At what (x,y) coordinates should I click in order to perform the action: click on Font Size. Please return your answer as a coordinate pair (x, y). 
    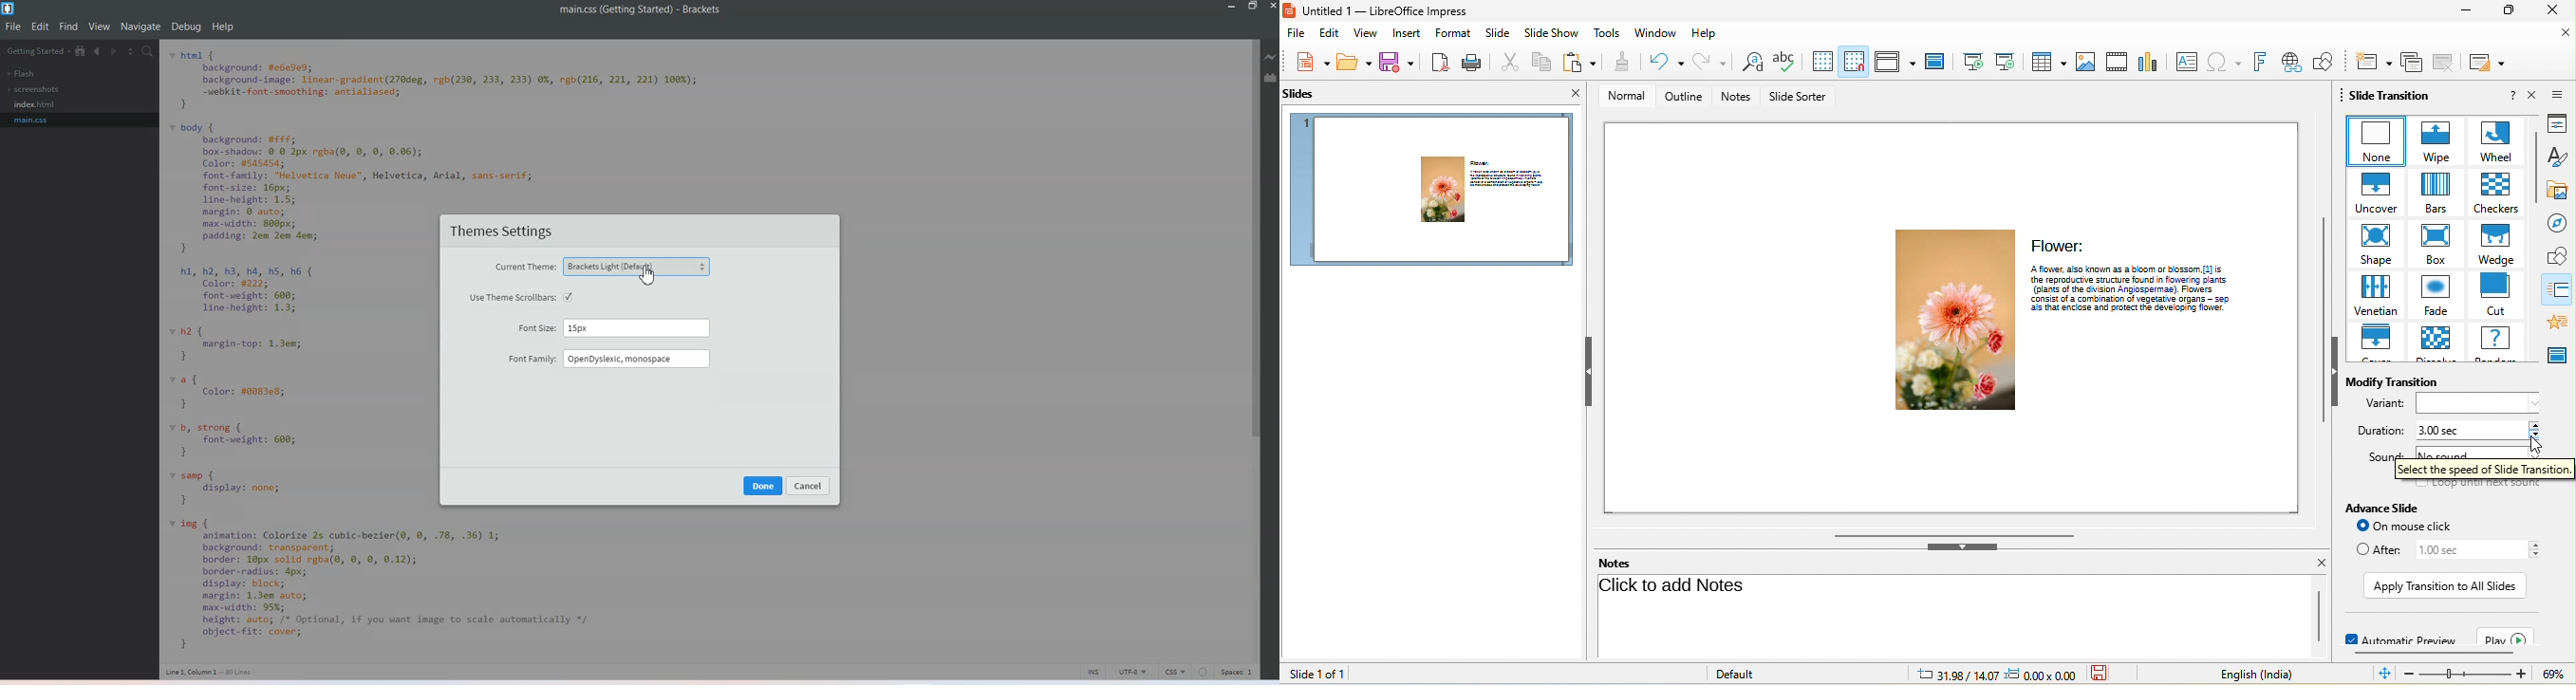
    Looking at the image, I should click on (615, 327).